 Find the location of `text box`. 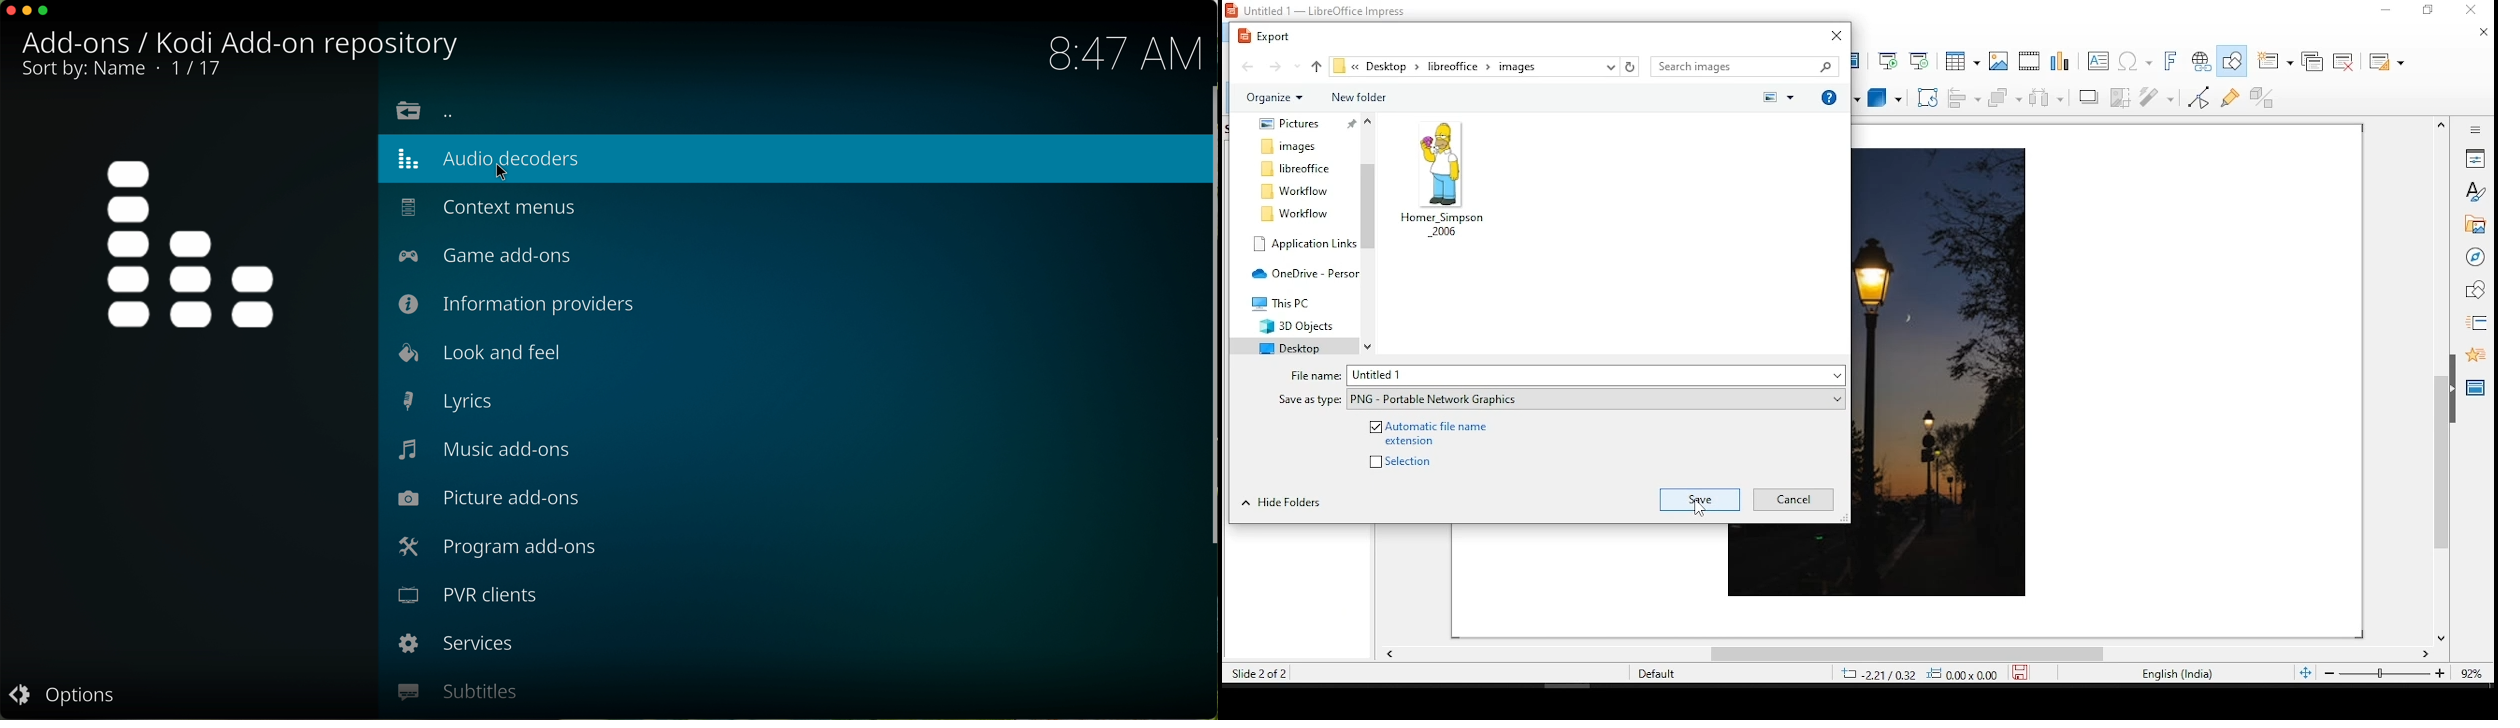

text box is located at coordinates (2097, 62).